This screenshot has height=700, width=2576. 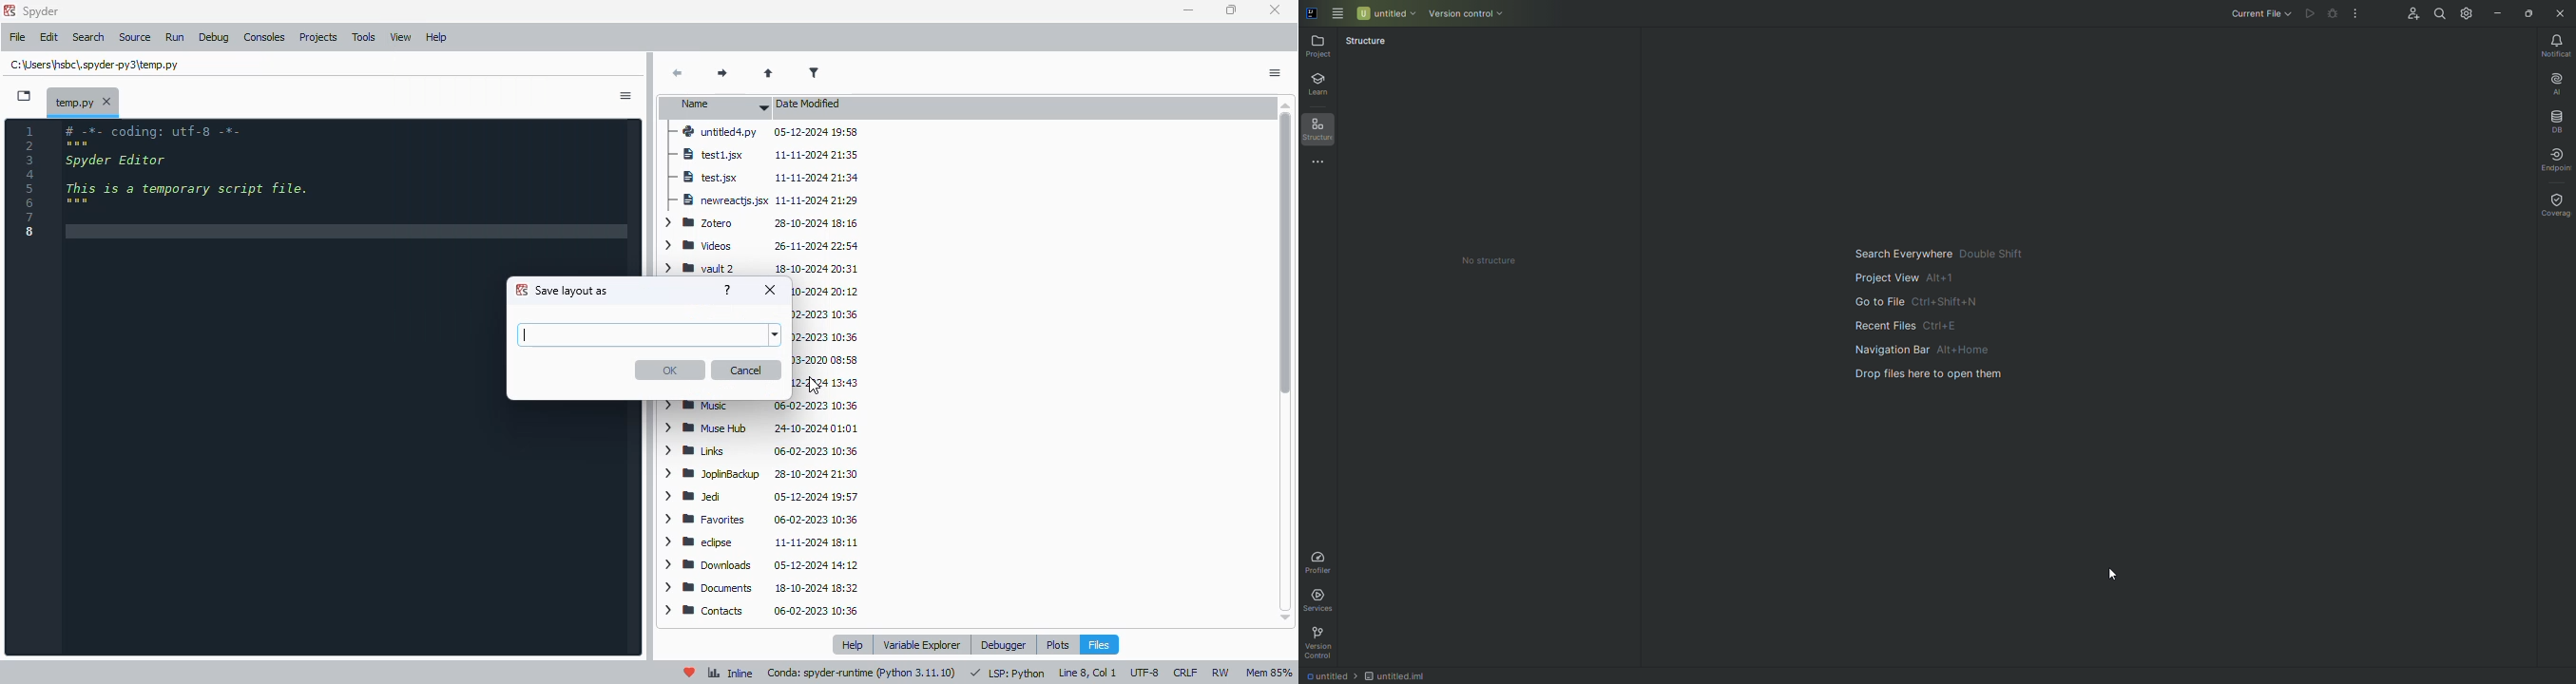 I want to click on help spyder!, so click(x=690, y=674).